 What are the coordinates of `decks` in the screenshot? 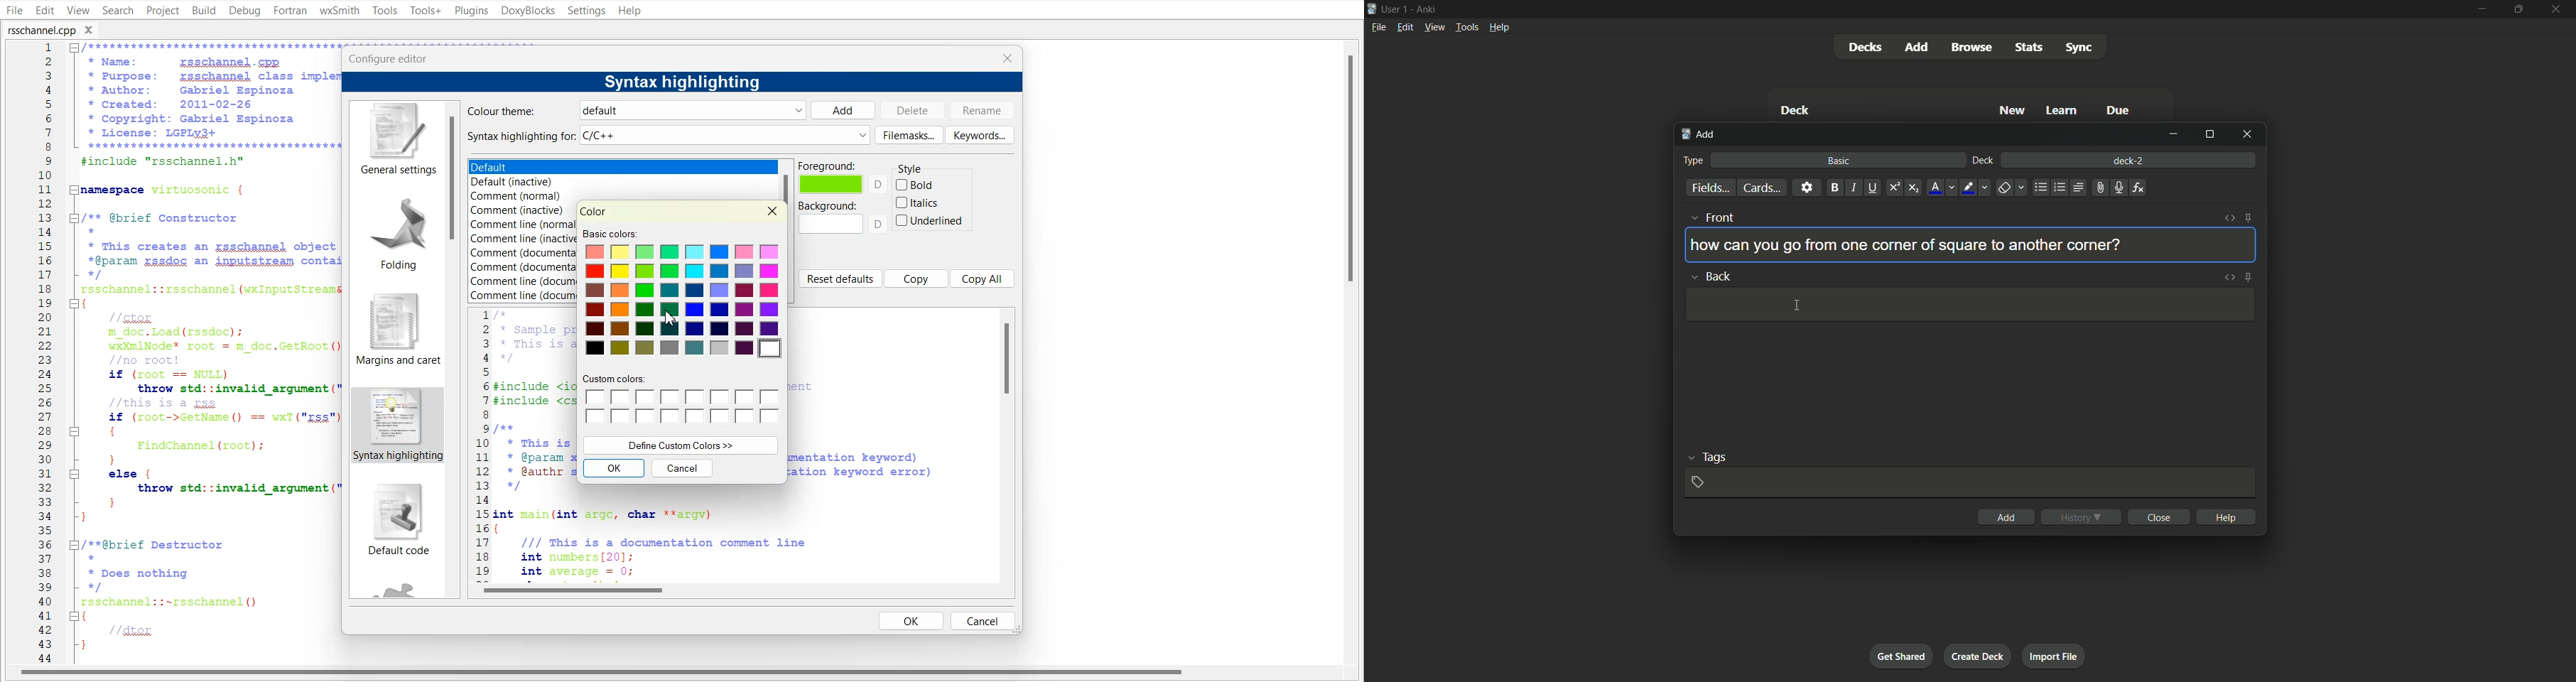 It's located at (1864, 47).